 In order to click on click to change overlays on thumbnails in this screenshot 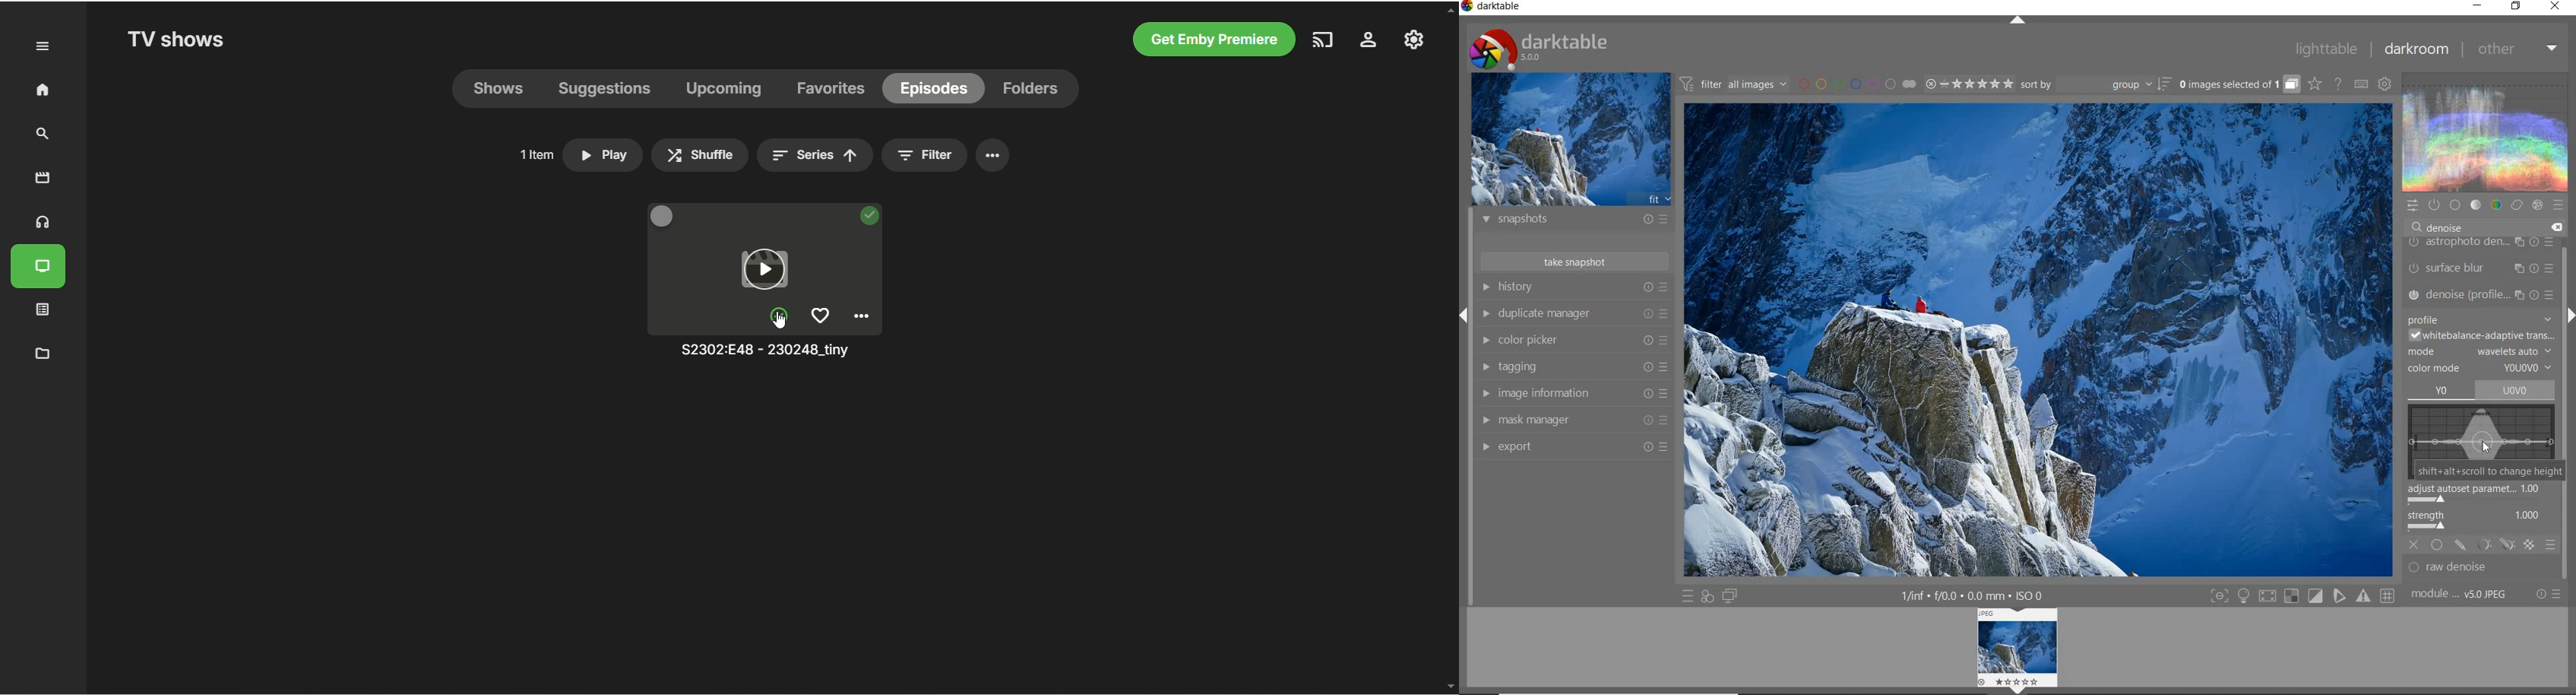, I will do `click(2314, 85)`.